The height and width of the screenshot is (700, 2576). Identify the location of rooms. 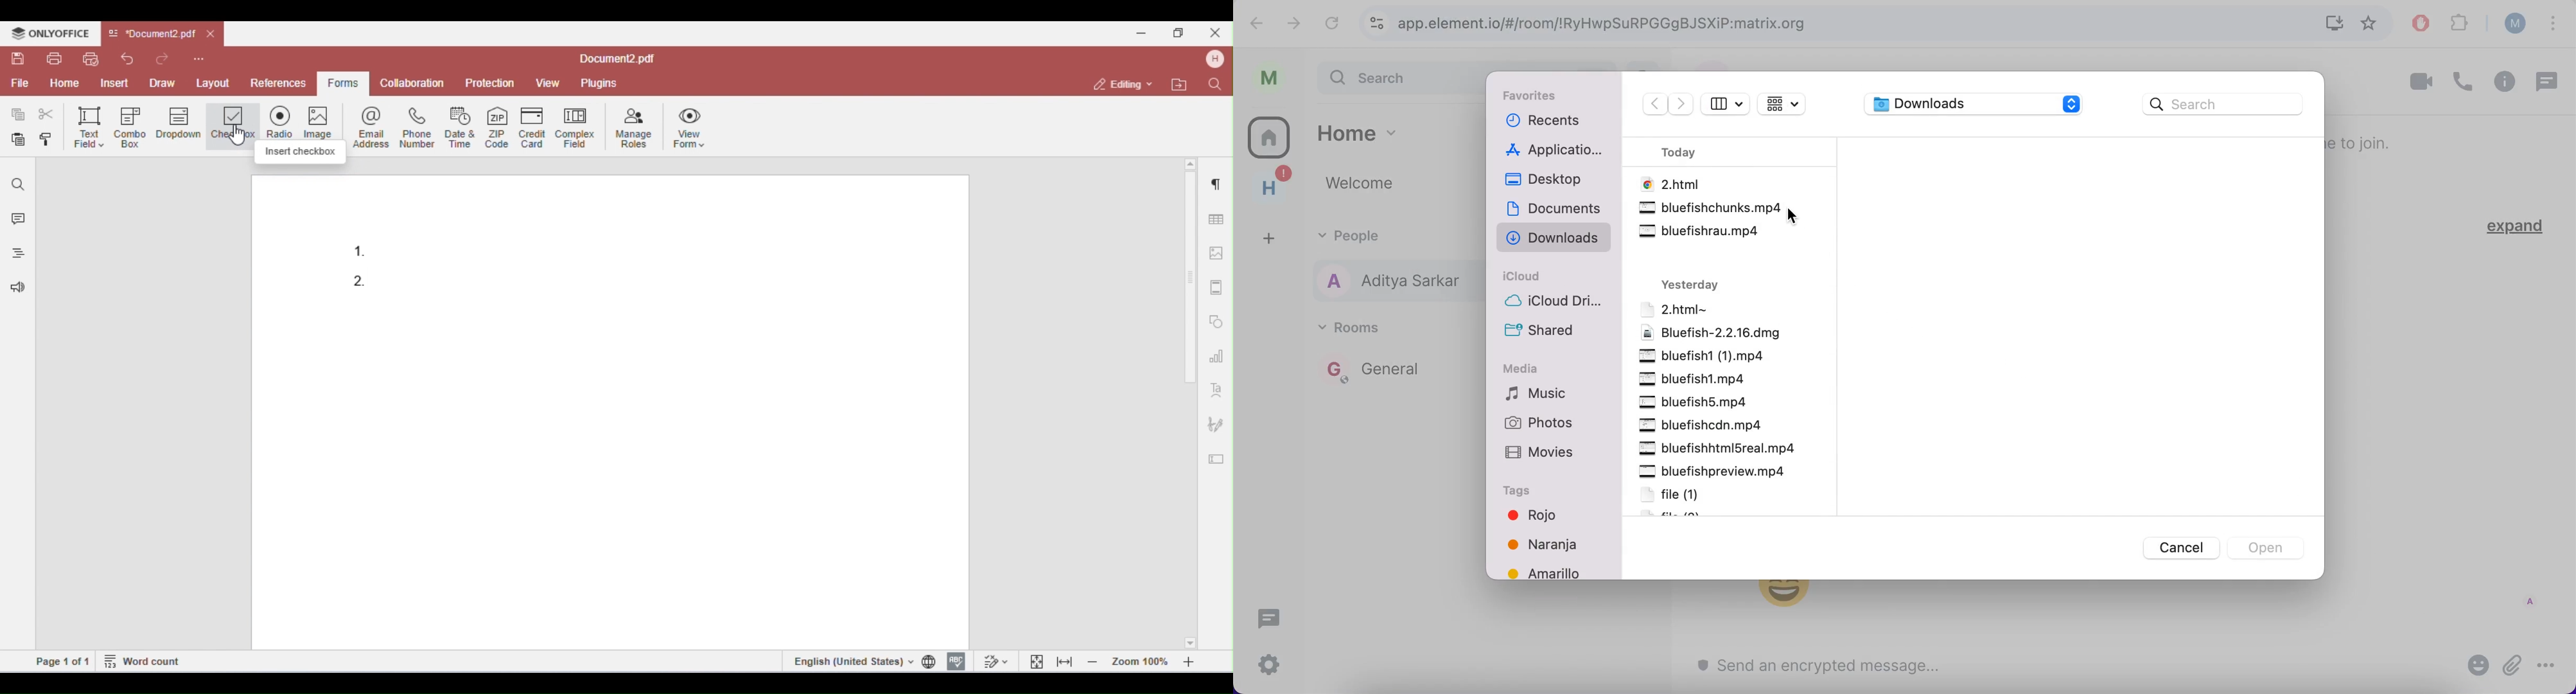
(1398, 385).